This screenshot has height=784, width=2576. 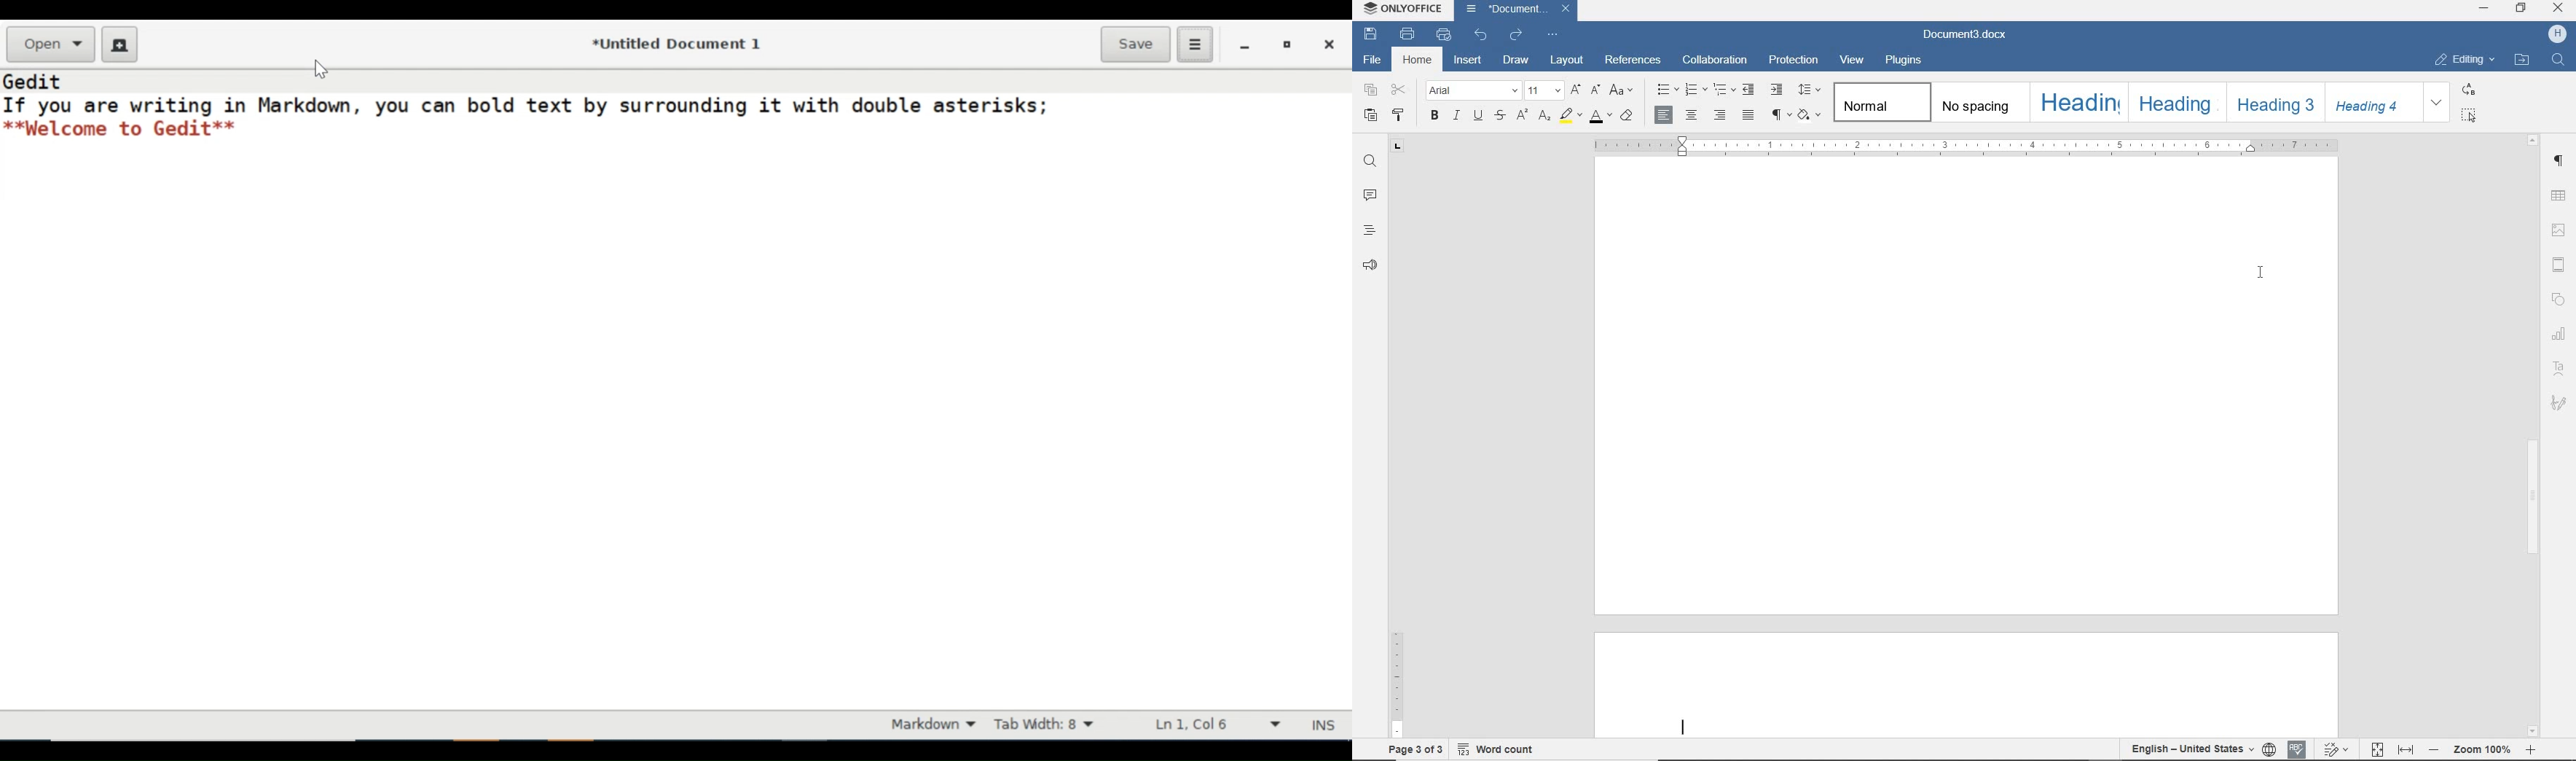 What do you see at coordinates (1134, 44) in the screenshot?
I see `Save` at bounding box center [1134, 44].